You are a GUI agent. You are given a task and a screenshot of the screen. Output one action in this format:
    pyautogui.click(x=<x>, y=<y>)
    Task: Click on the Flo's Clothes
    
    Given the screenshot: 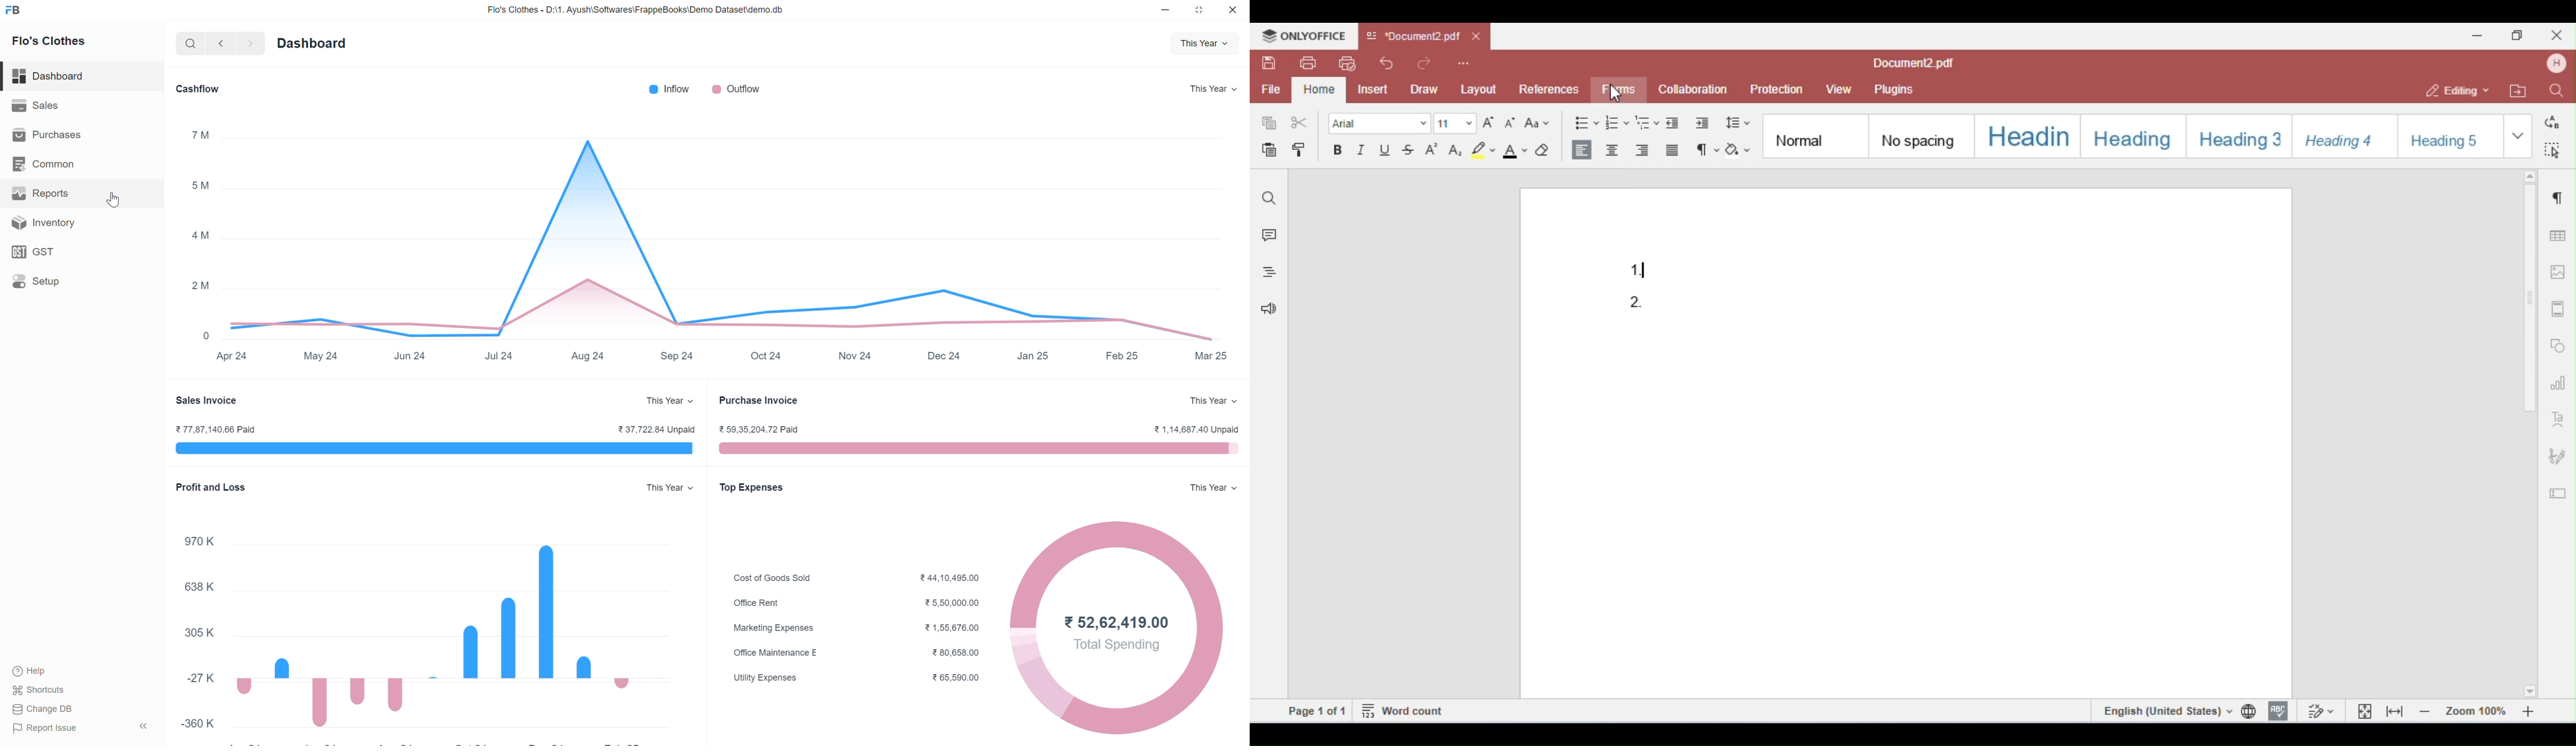 What is the action you would take?
    pyautogui.click(x=52, y=41)
    